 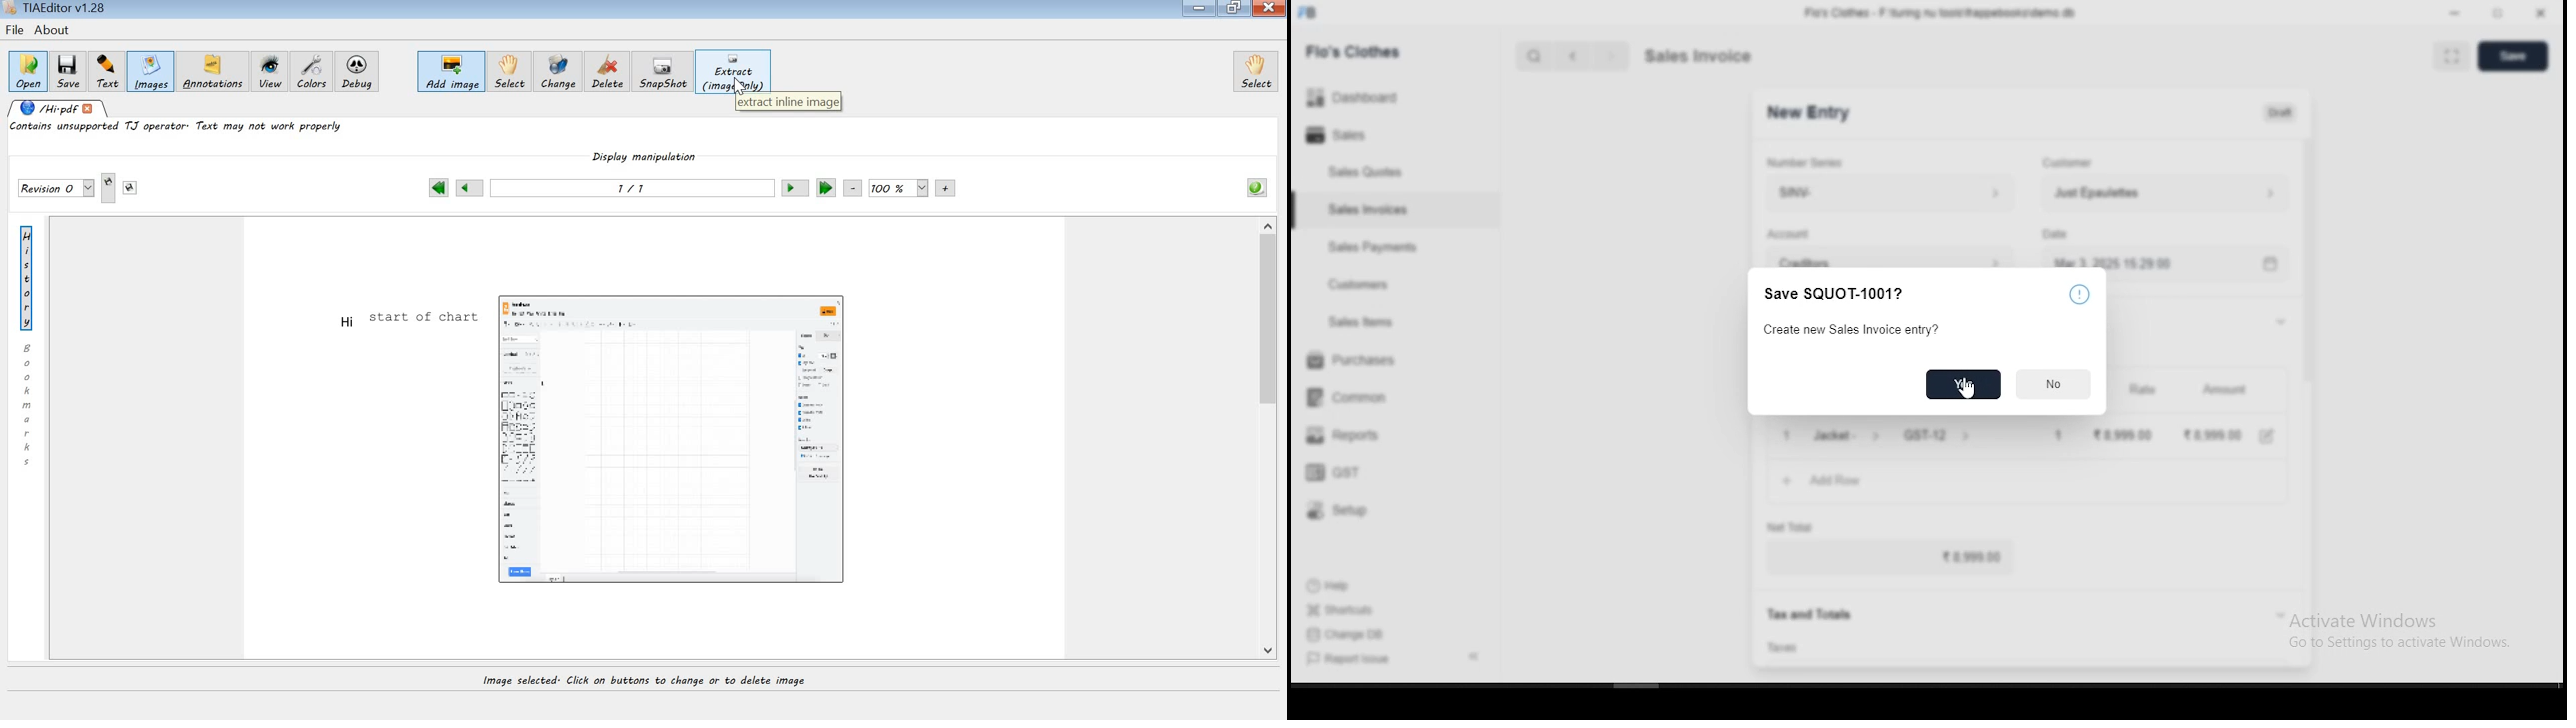 What do you see at coordinates (1362, 172) in the screenshot?
I see `sales` at bounding box center [1362, 172].